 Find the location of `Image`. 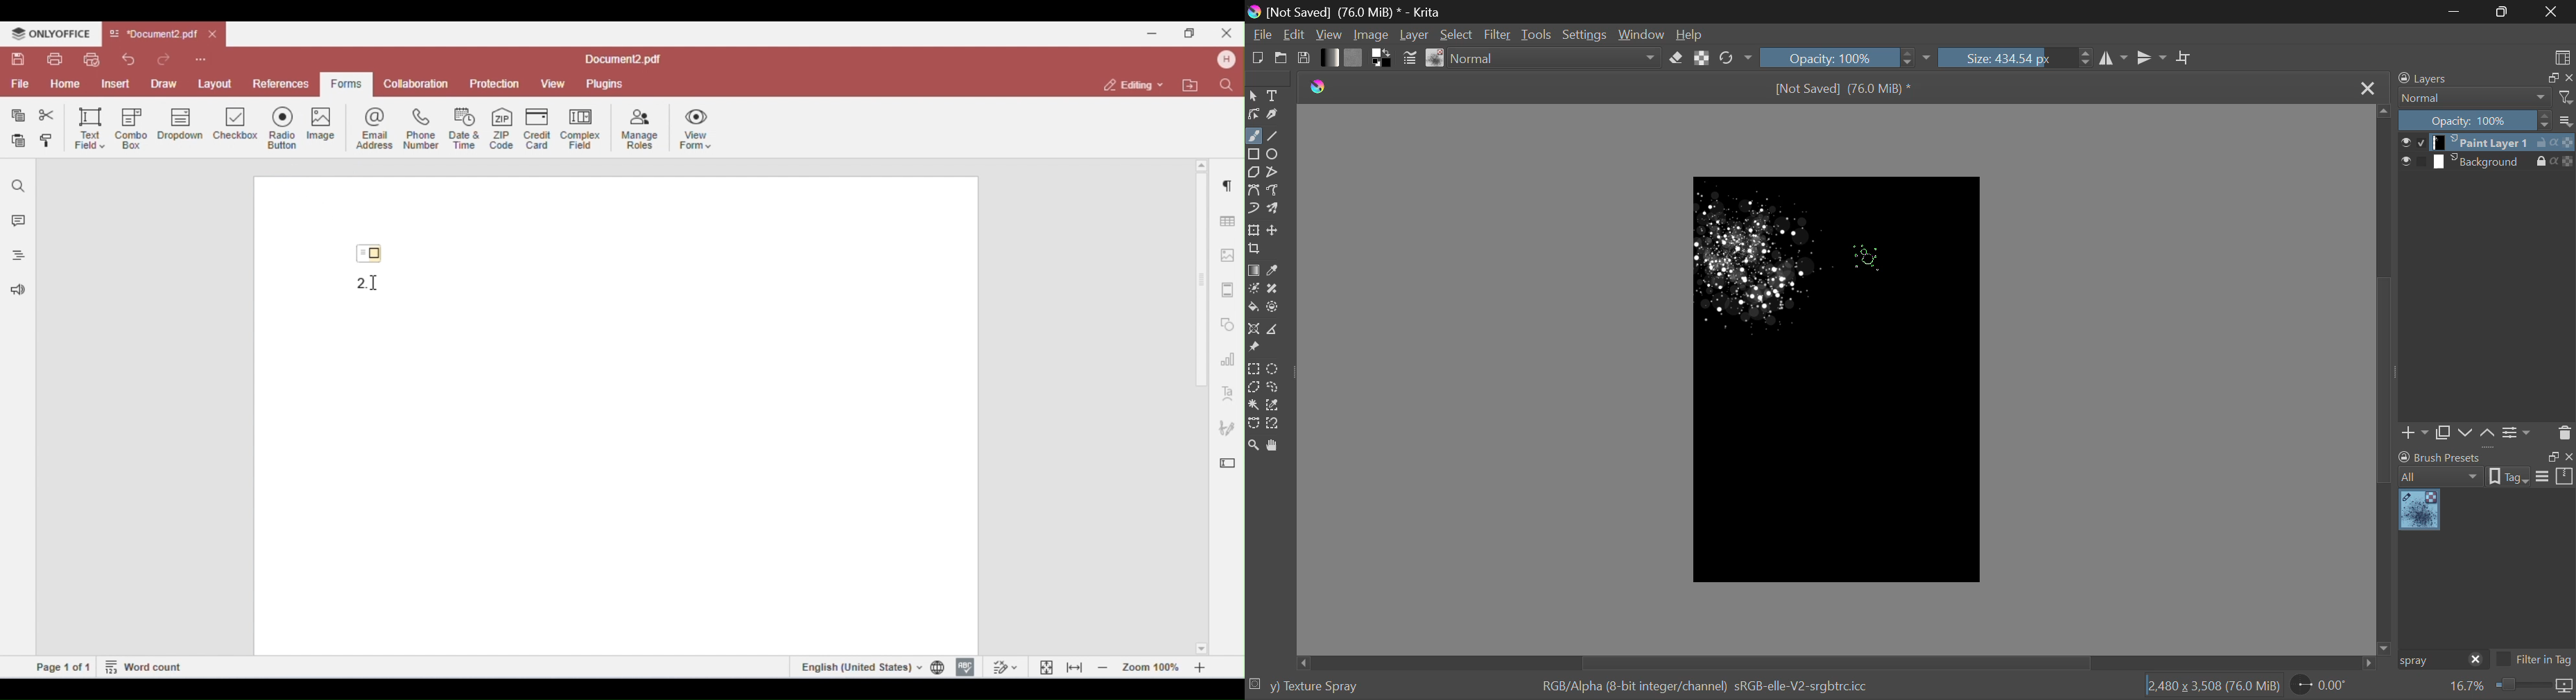

Image is located at coordinates (1375, 33).